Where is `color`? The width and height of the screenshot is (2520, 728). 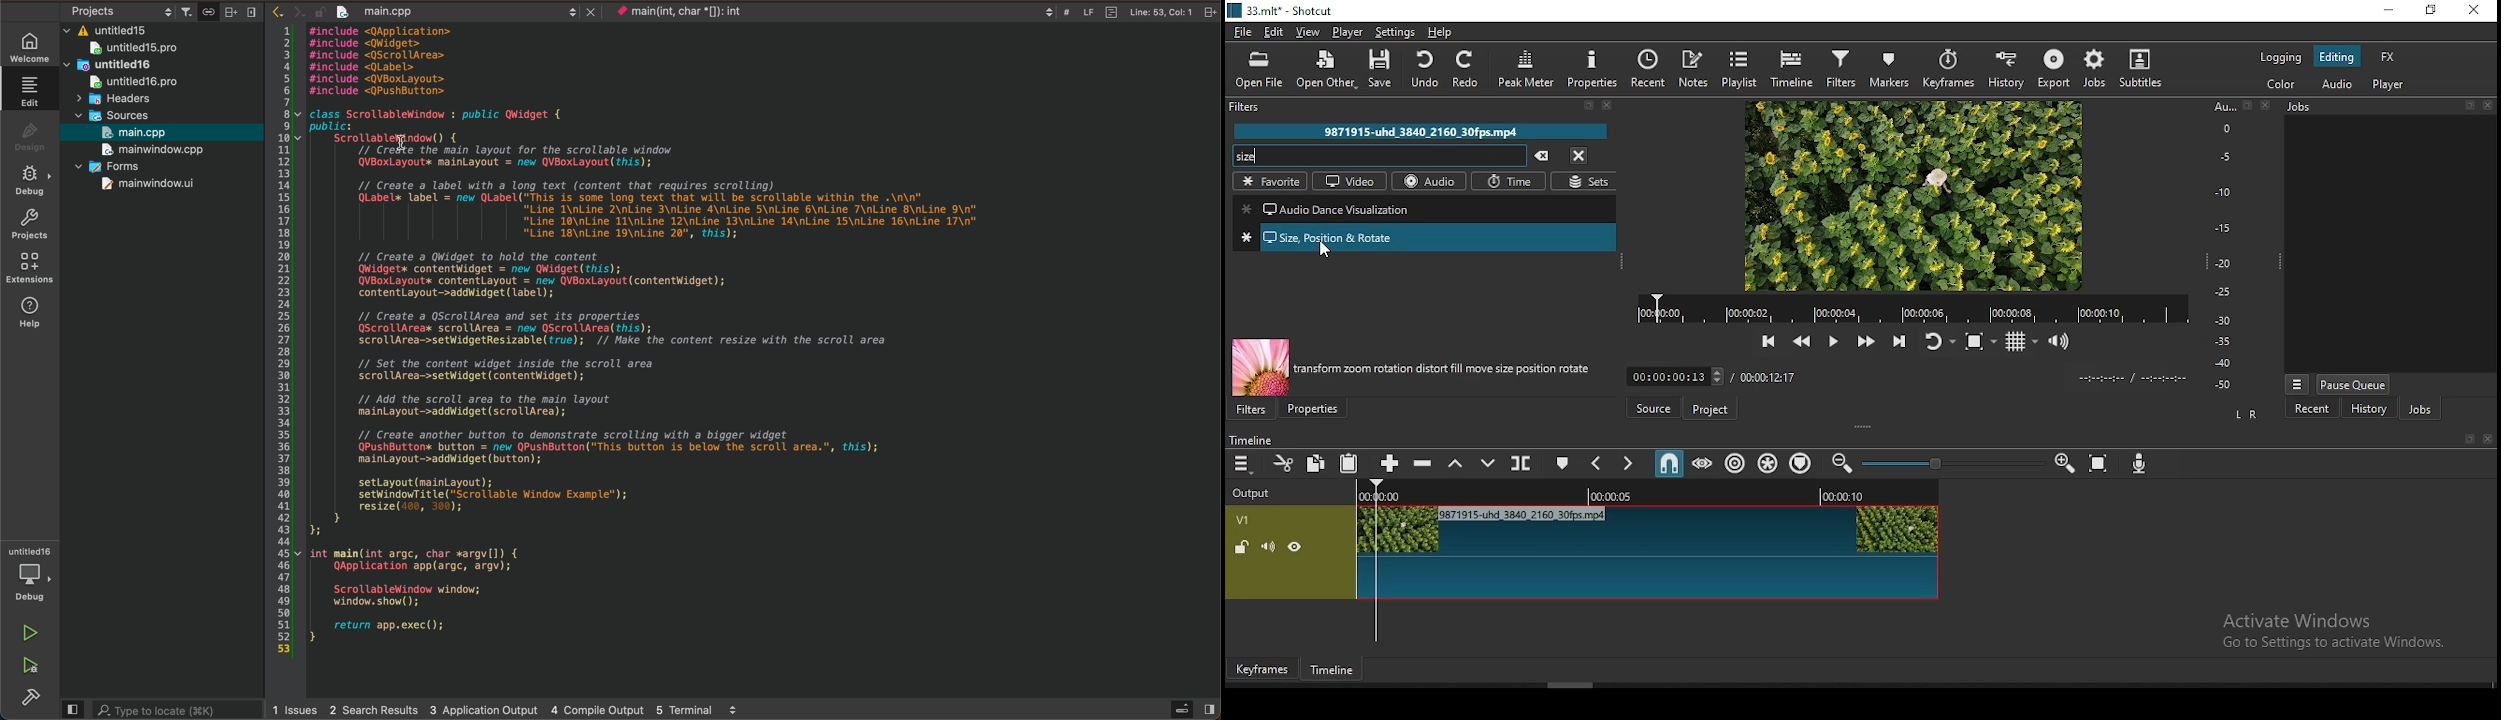 color is located at coordinates (2276, 83).